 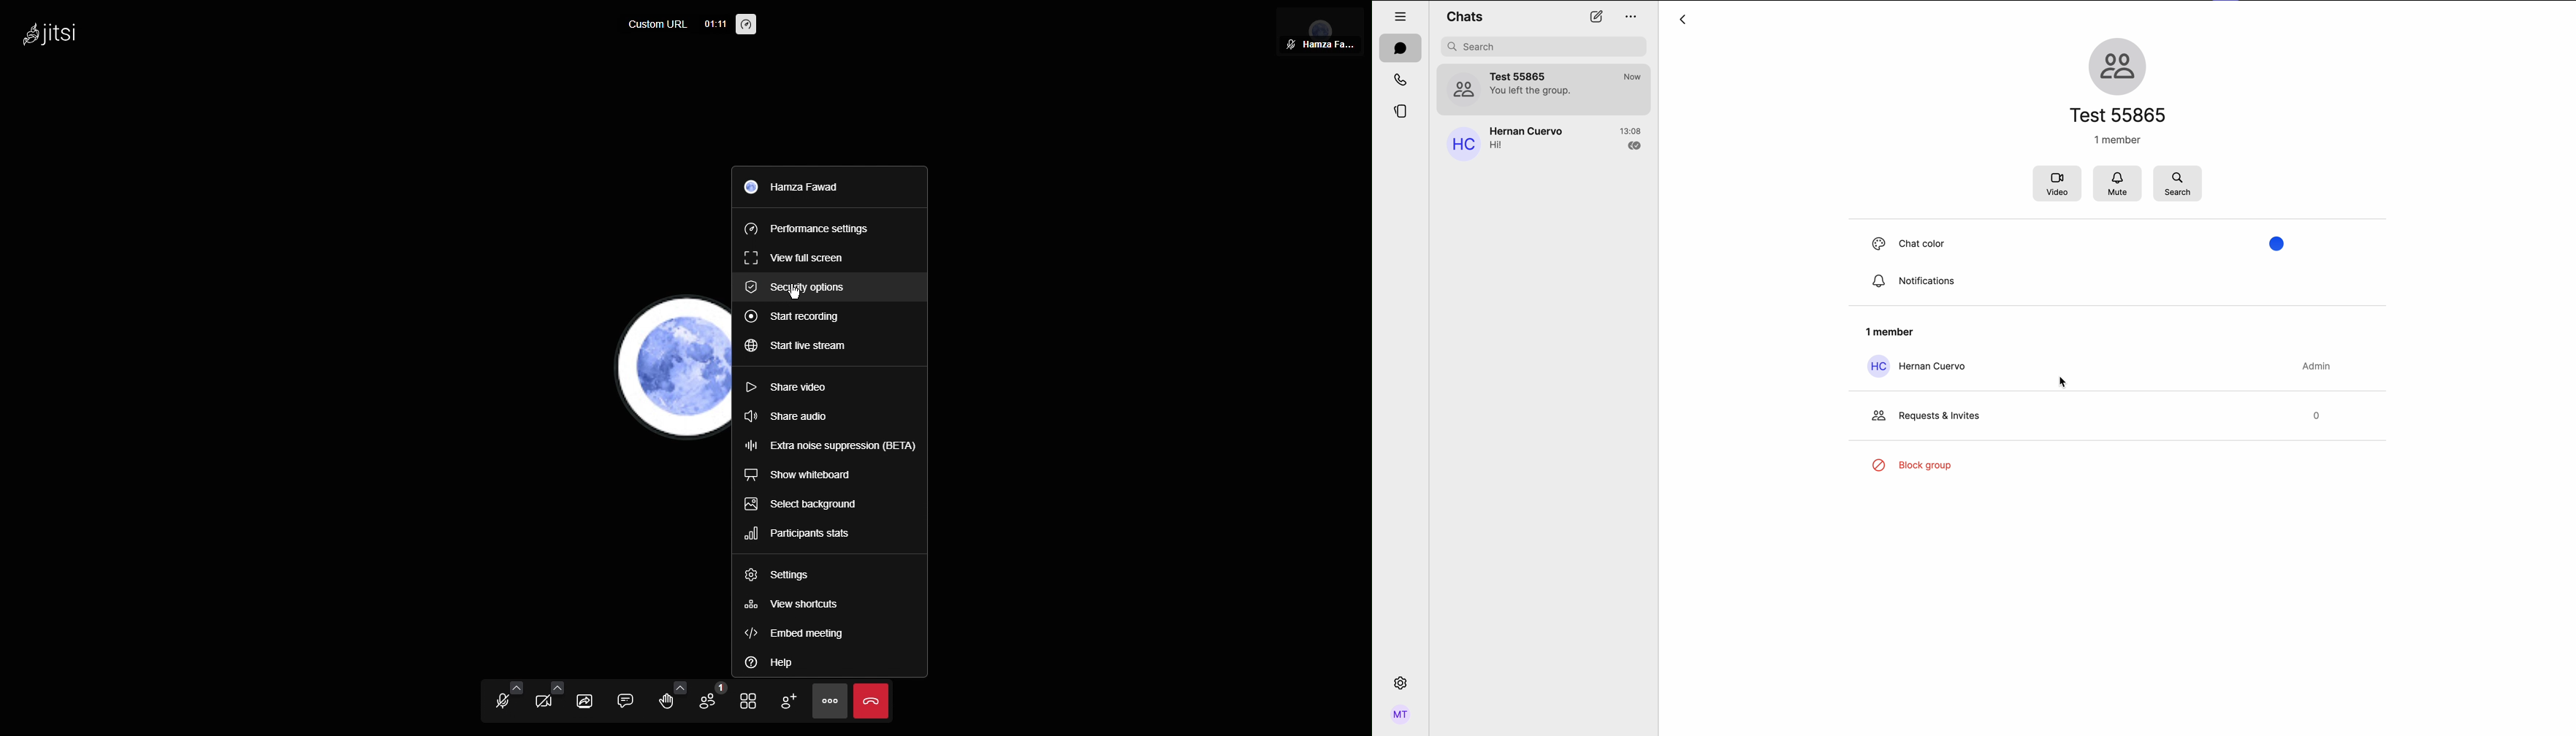 What do you see at coordinates (1462, 145) in the screenshot?
I see `profile picture` at bounding box center [1462, 145].